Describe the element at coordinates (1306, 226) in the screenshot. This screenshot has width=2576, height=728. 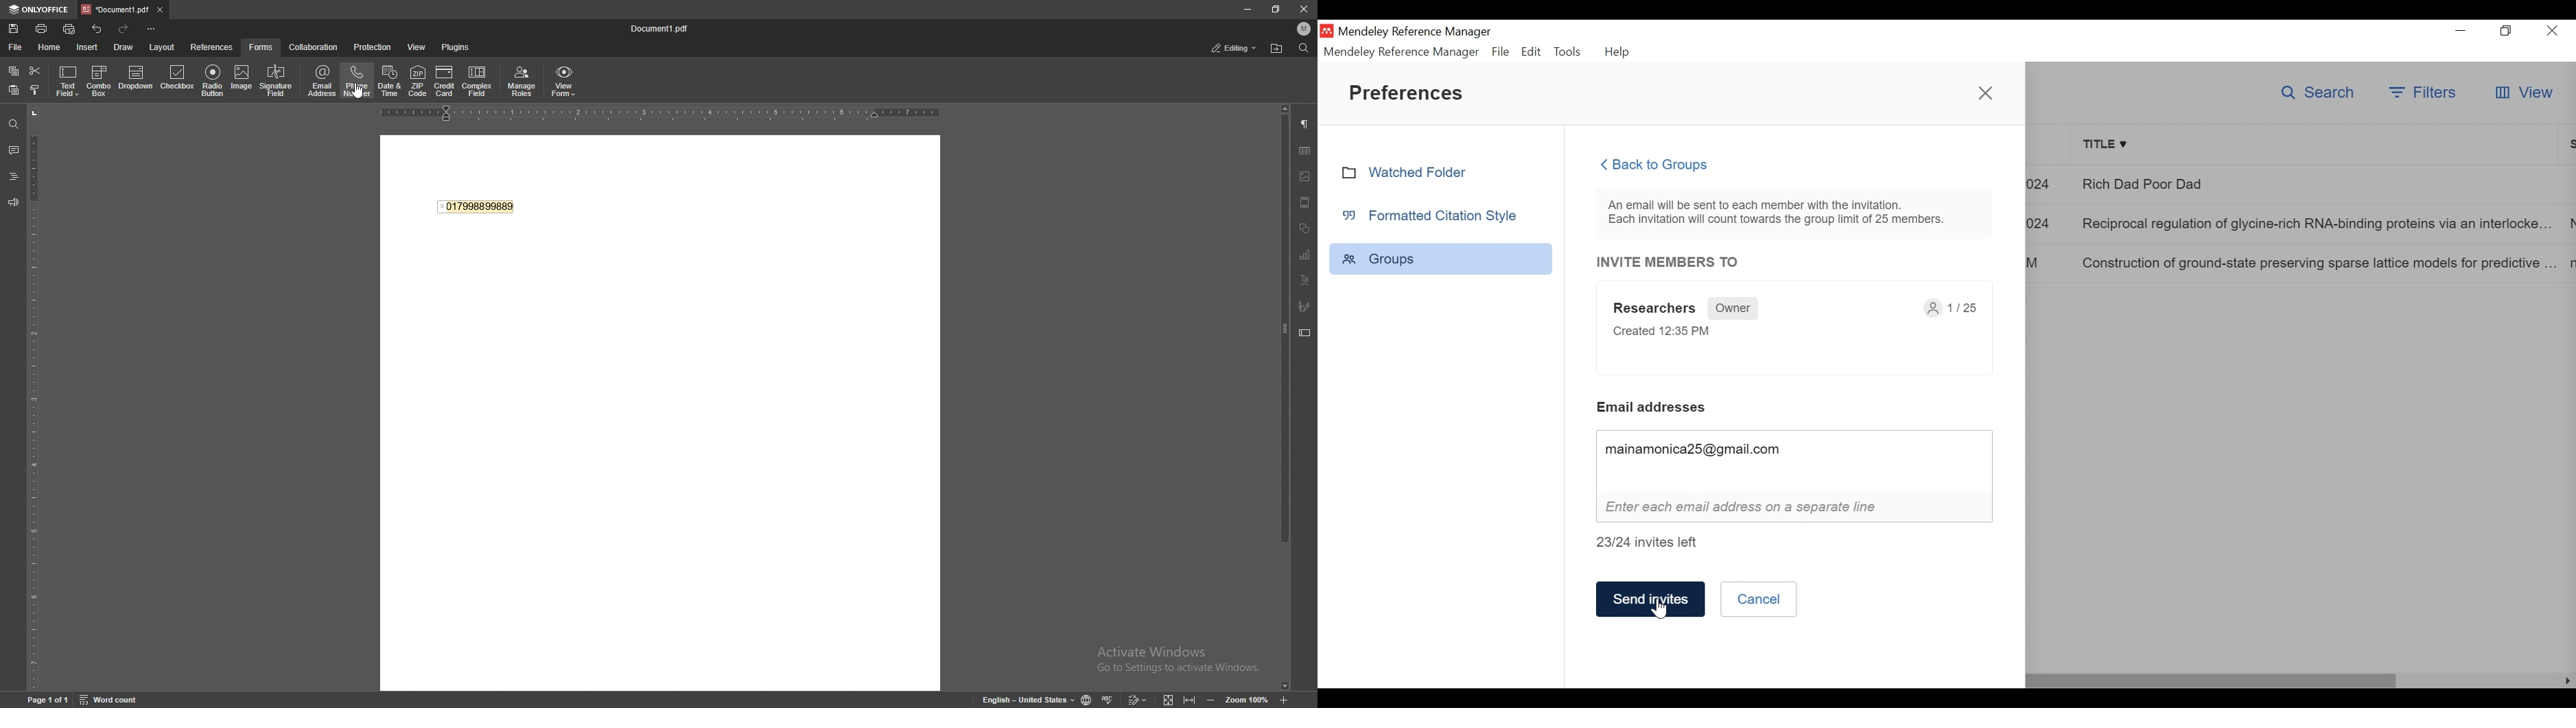
I see `shapes` at that location.